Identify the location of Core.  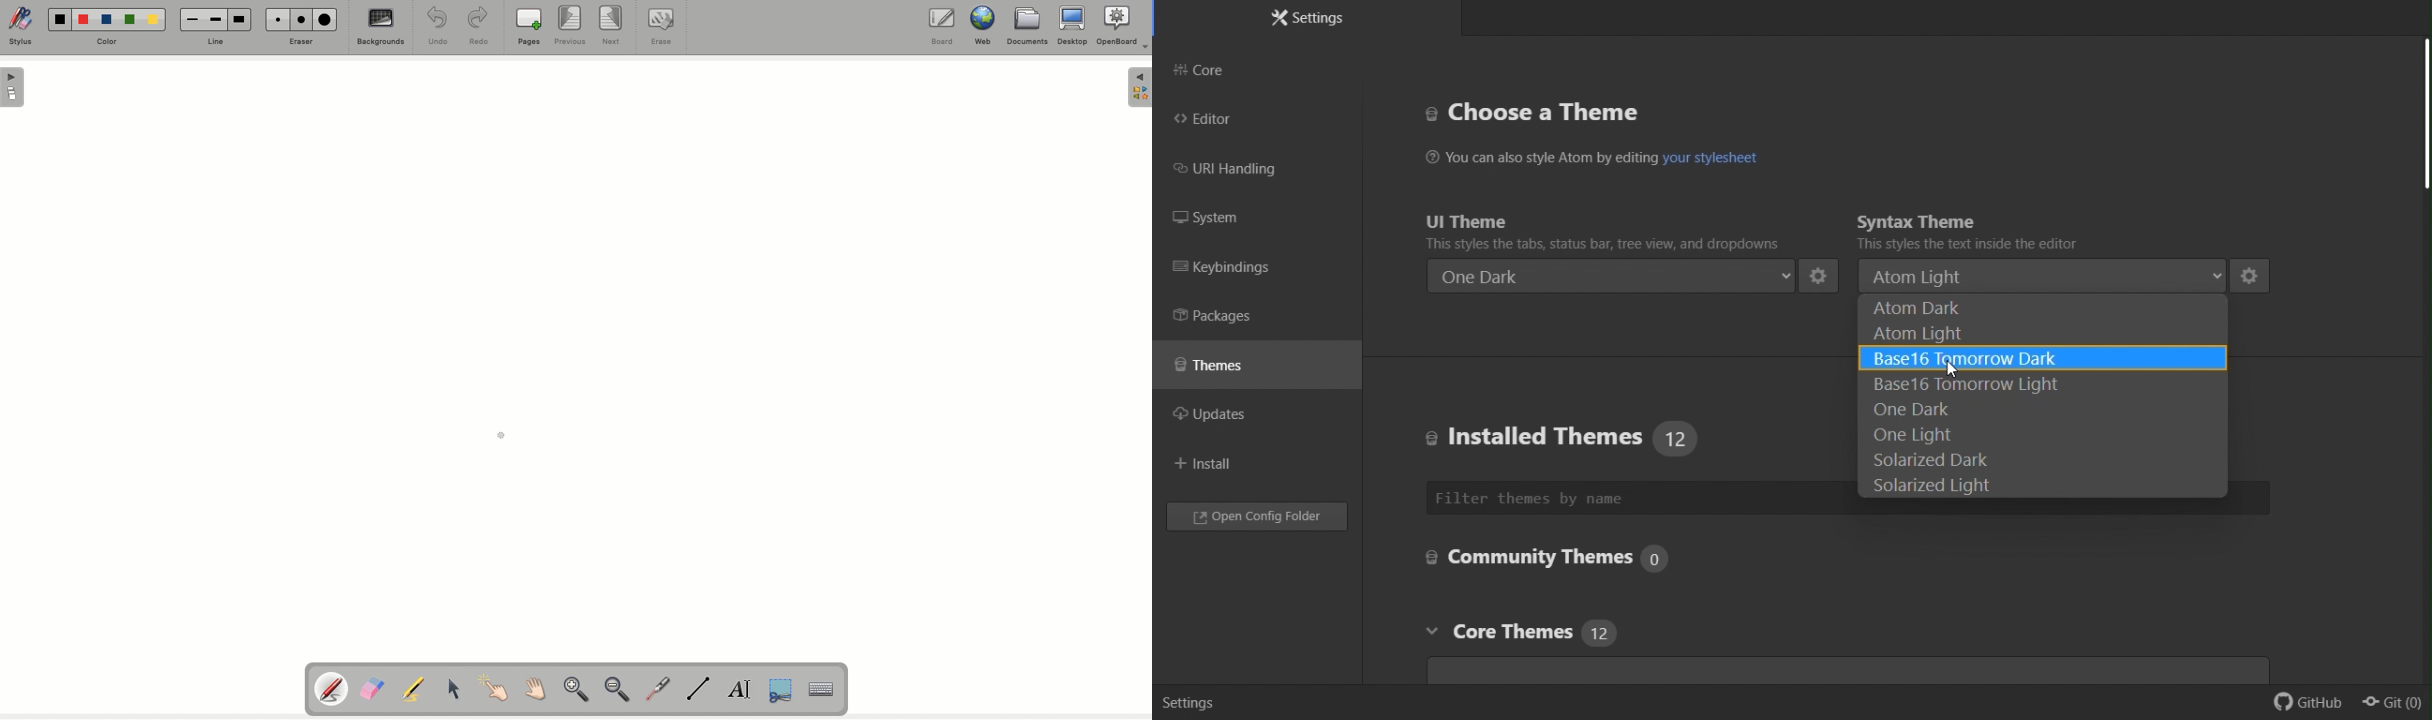
(1212, 66).